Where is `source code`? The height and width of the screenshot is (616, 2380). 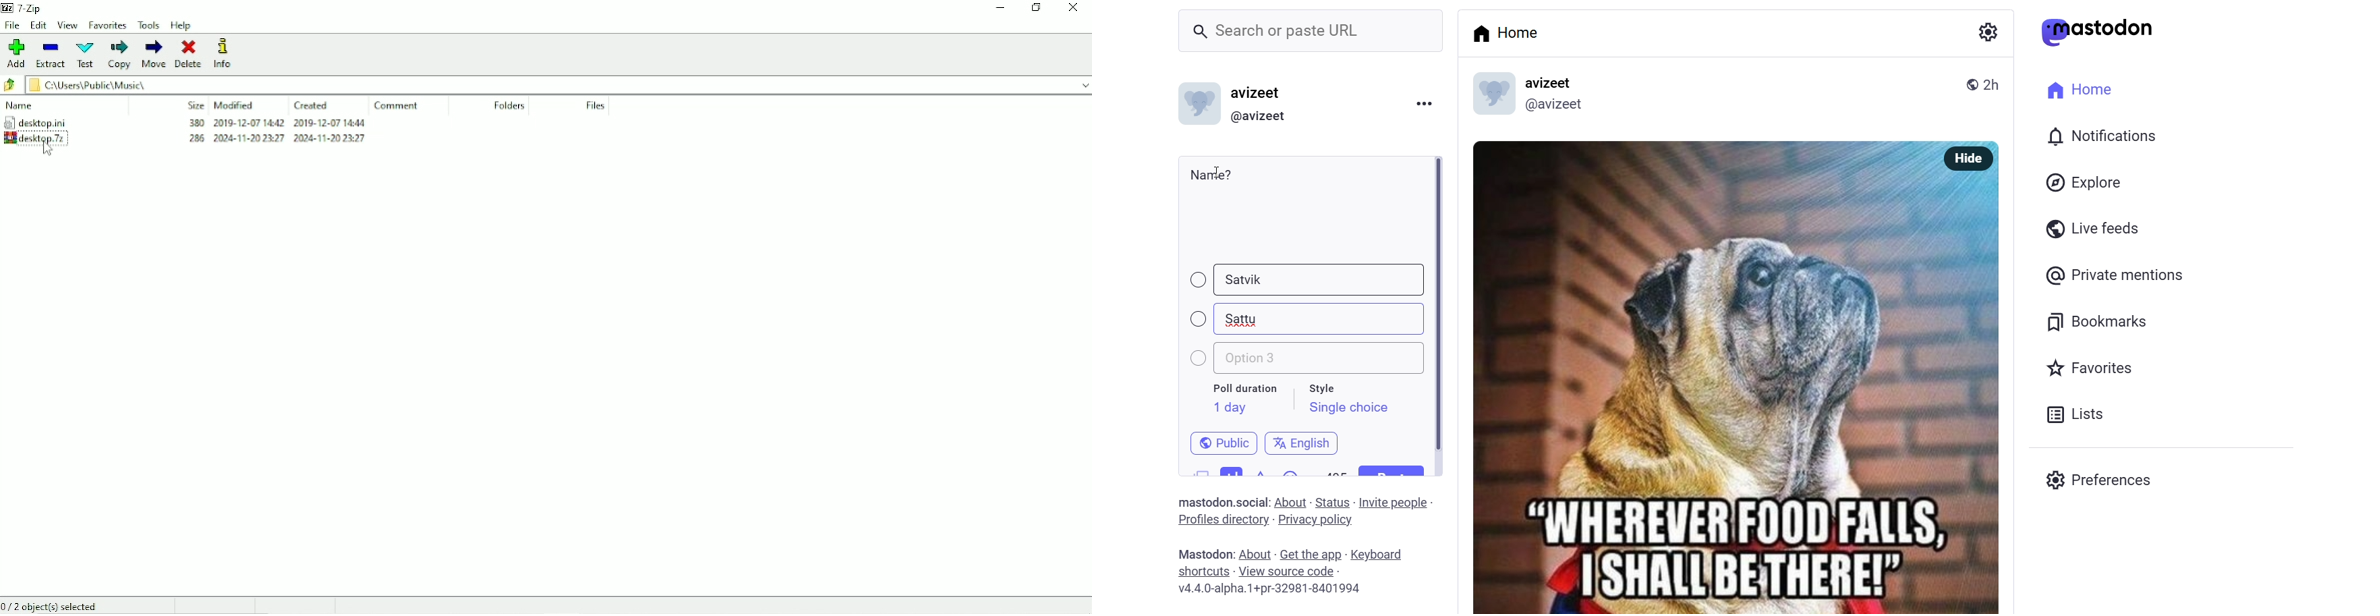
source code is located at coordinates (1288, 571).